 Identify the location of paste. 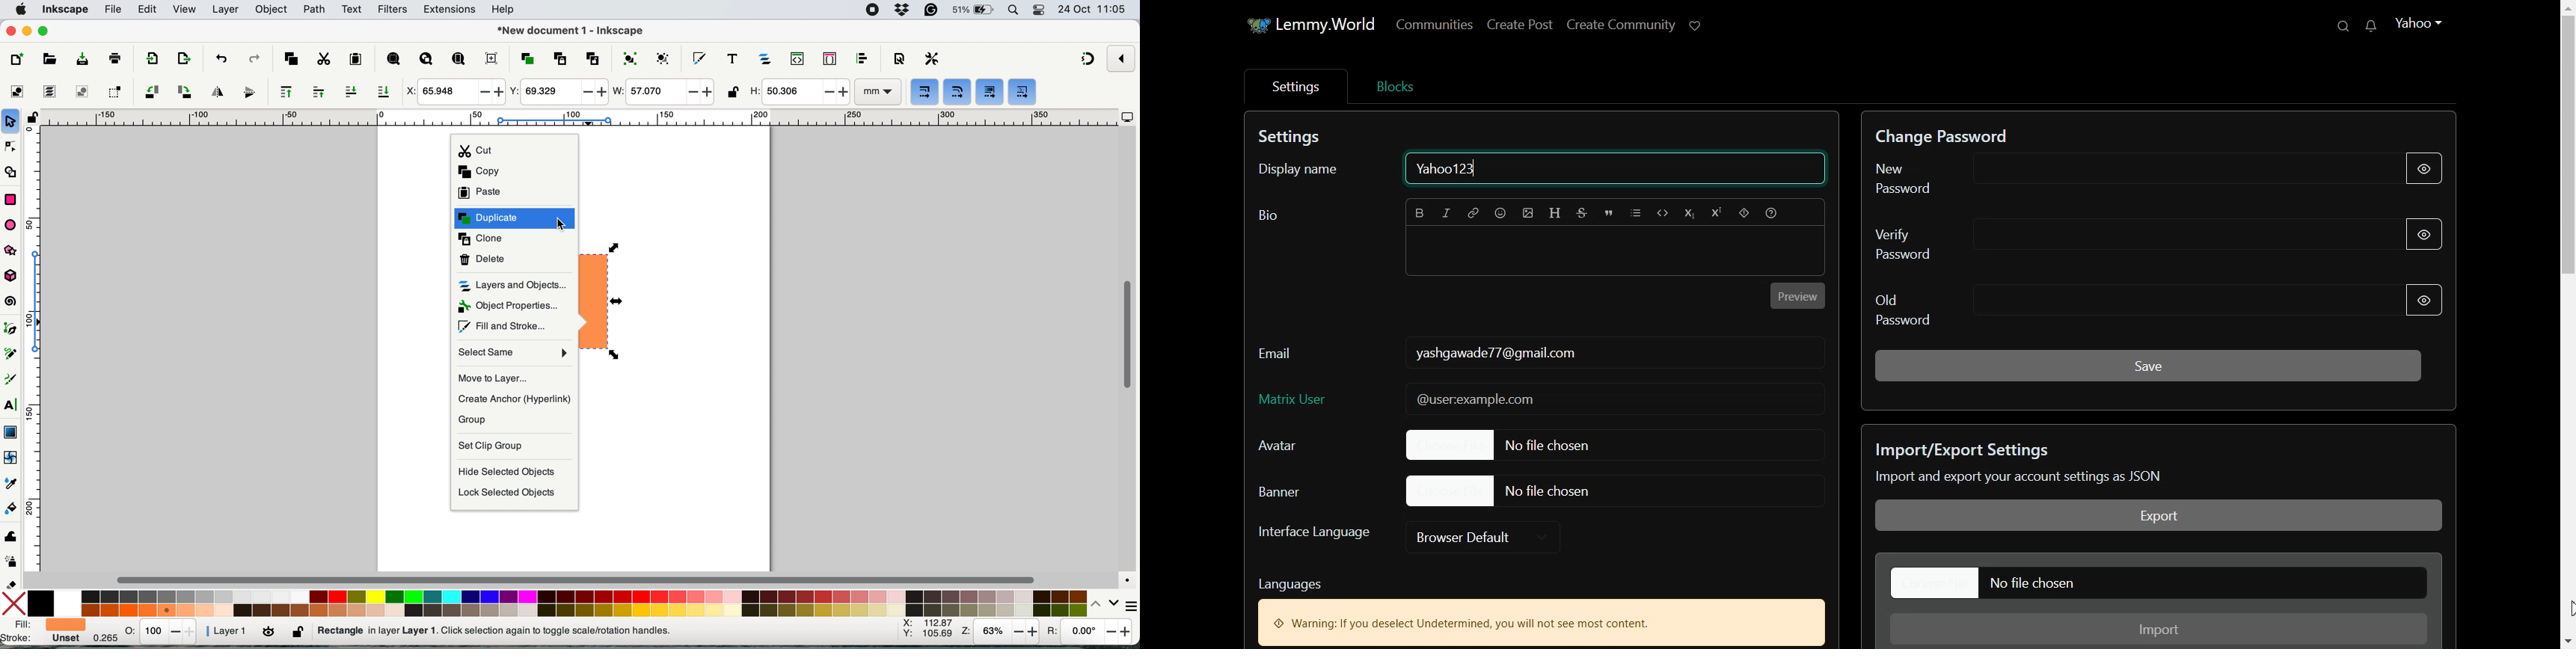
(355, 59).